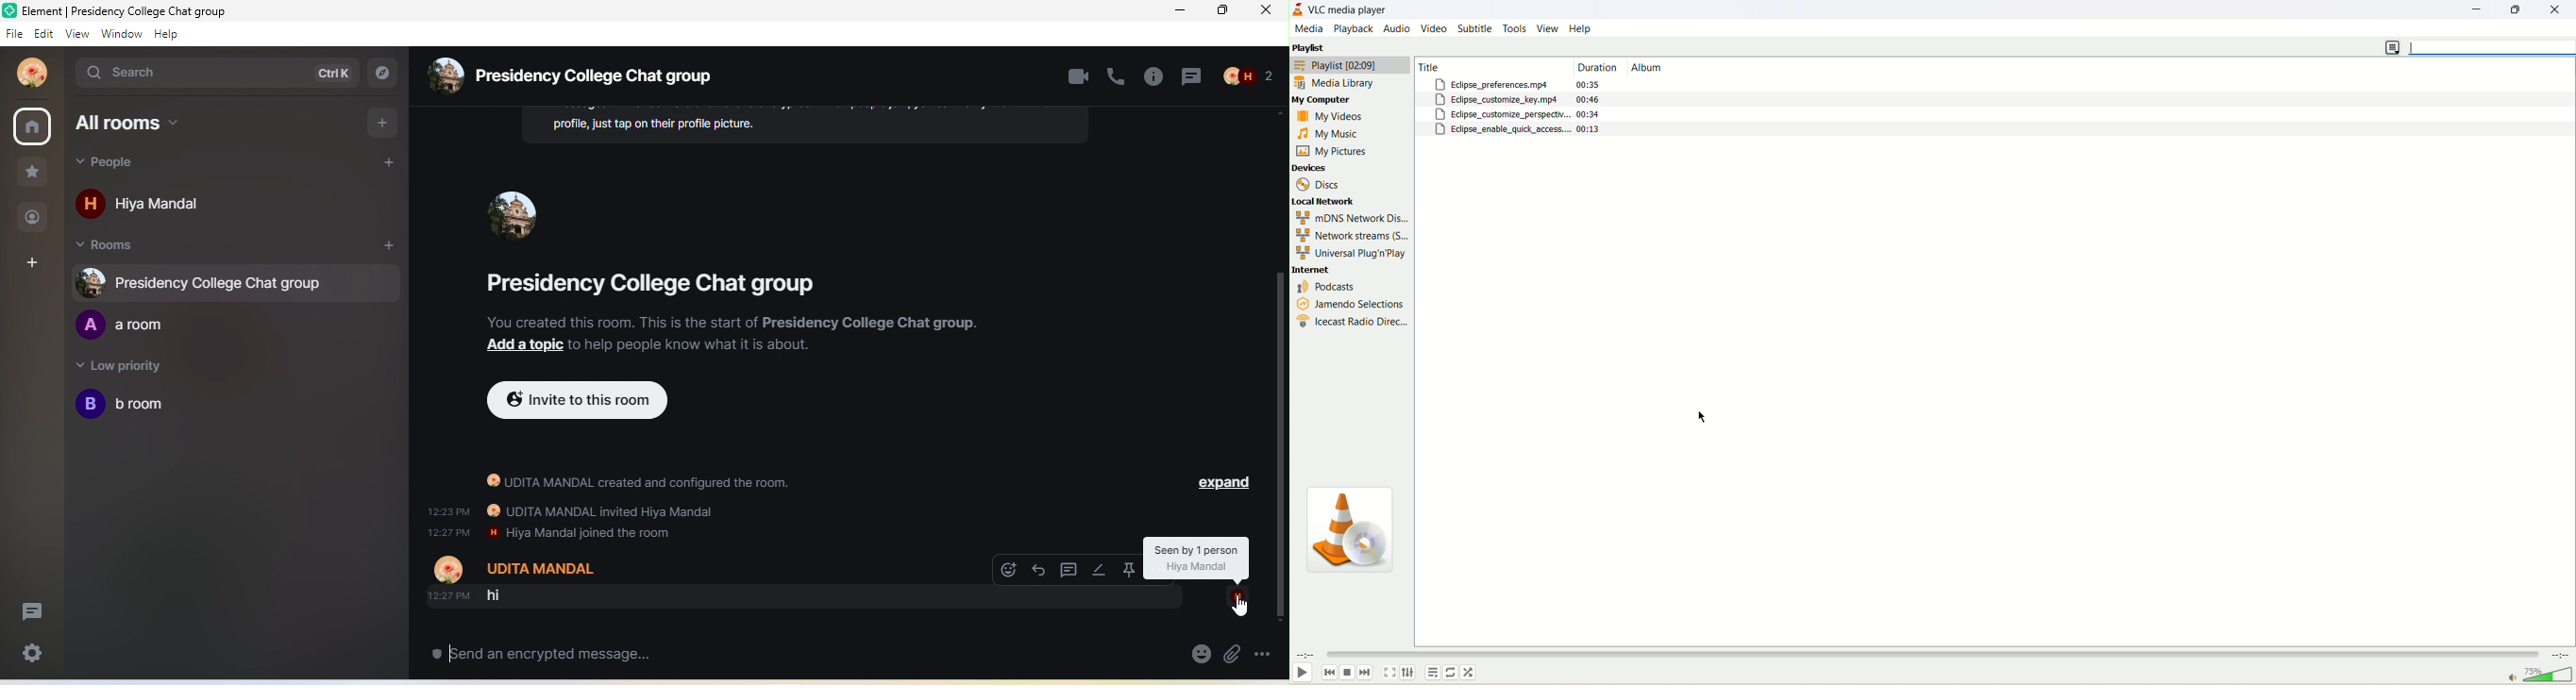 The image size is (2576, 700). What do you see at coordinates (1222, 12) in the screenshot?
I see `maximize` at bounding box center [1222, 12].